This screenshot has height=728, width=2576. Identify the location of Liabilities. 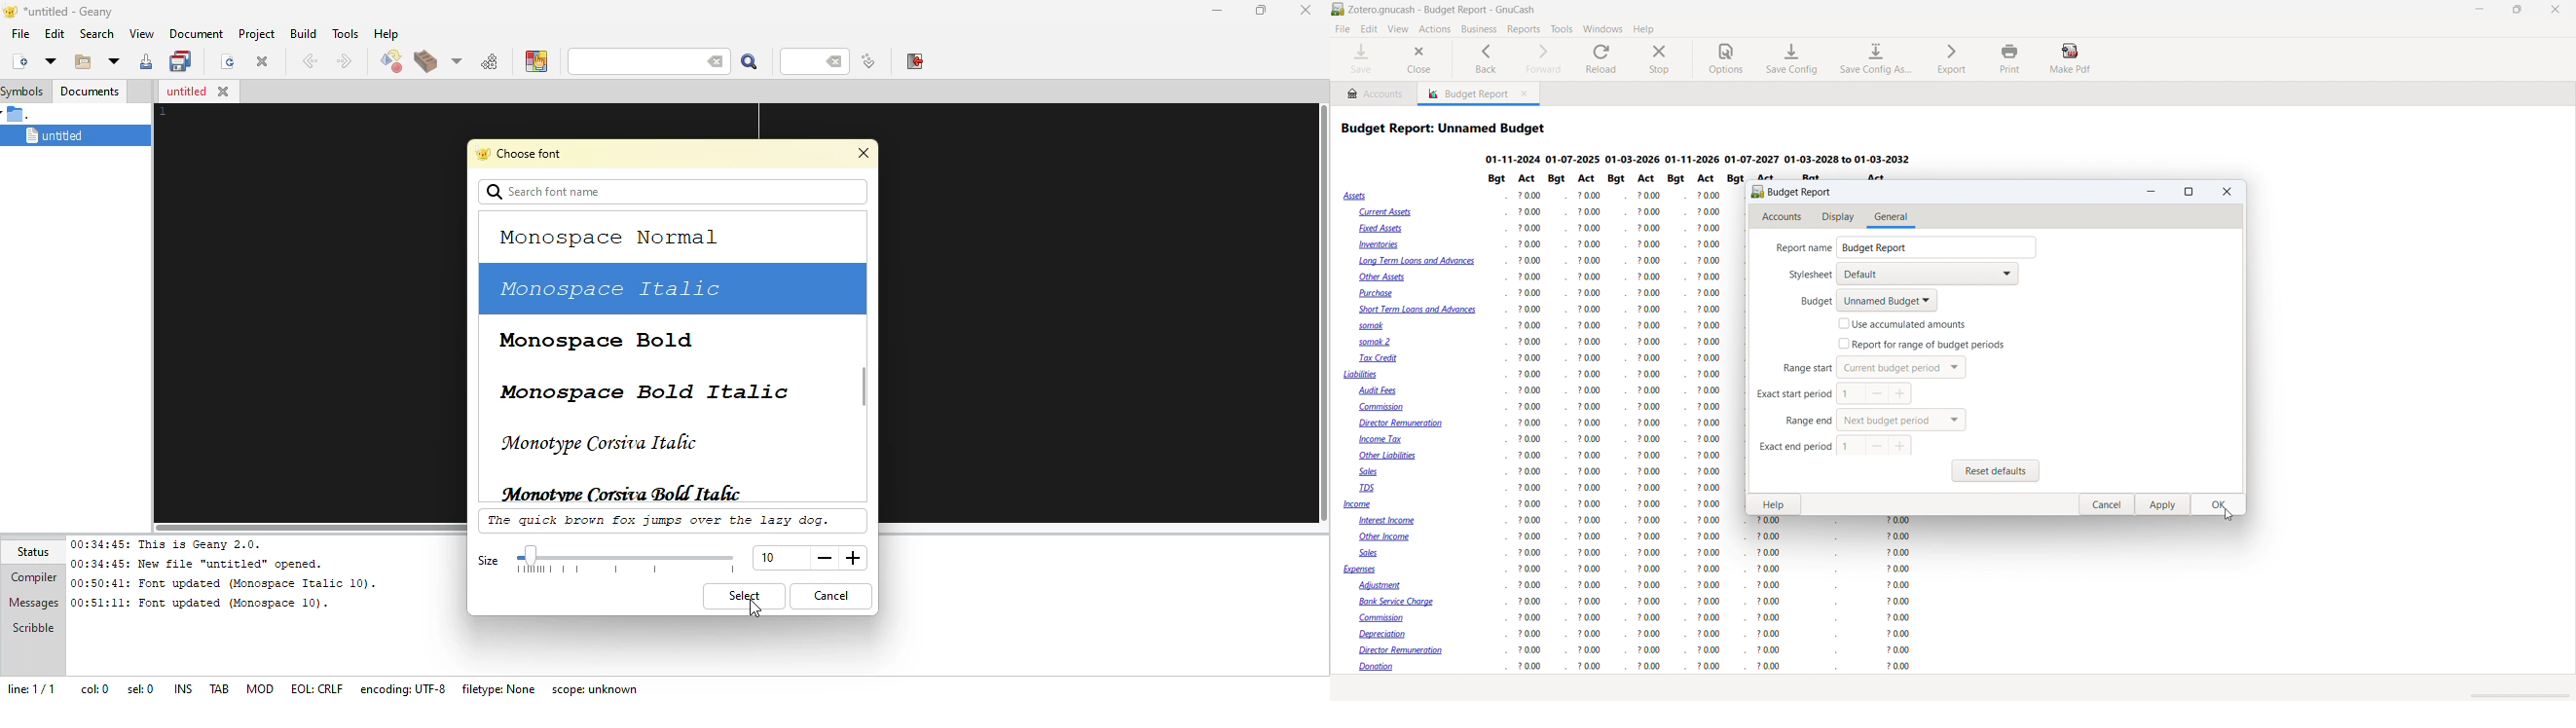
(1361, 375).